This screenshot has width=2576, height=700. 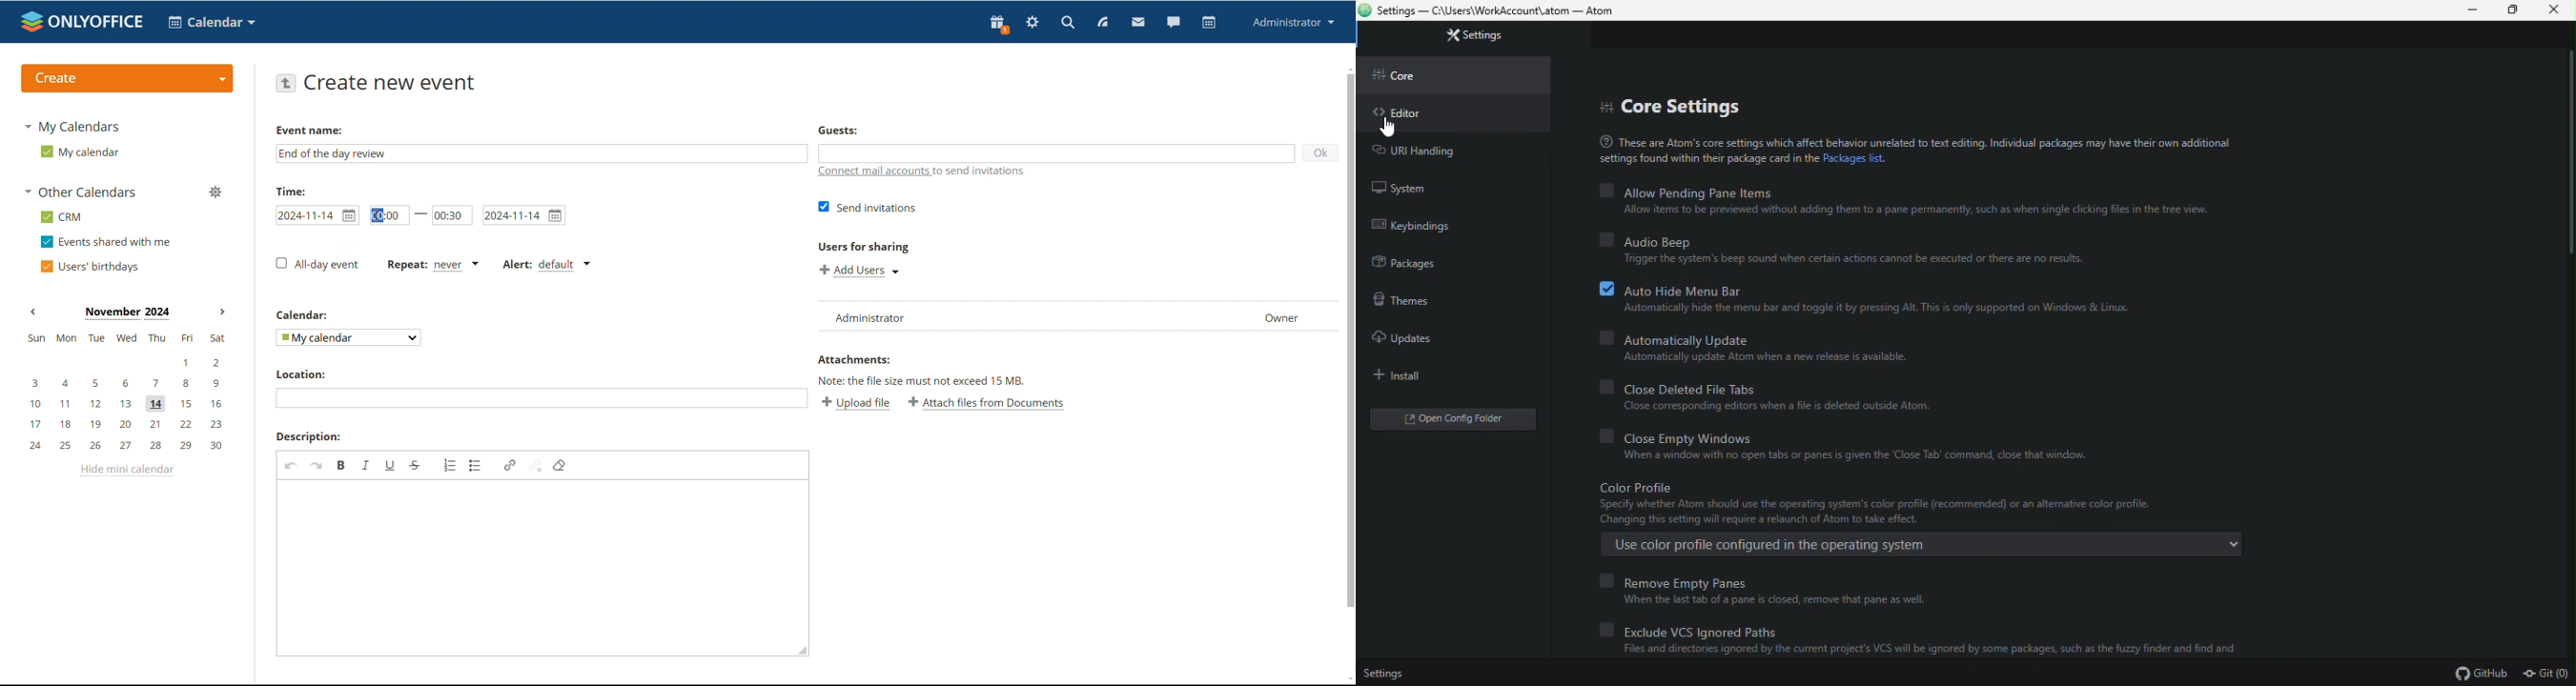 I want to click on Minimize, so click(x=2468, y=12).